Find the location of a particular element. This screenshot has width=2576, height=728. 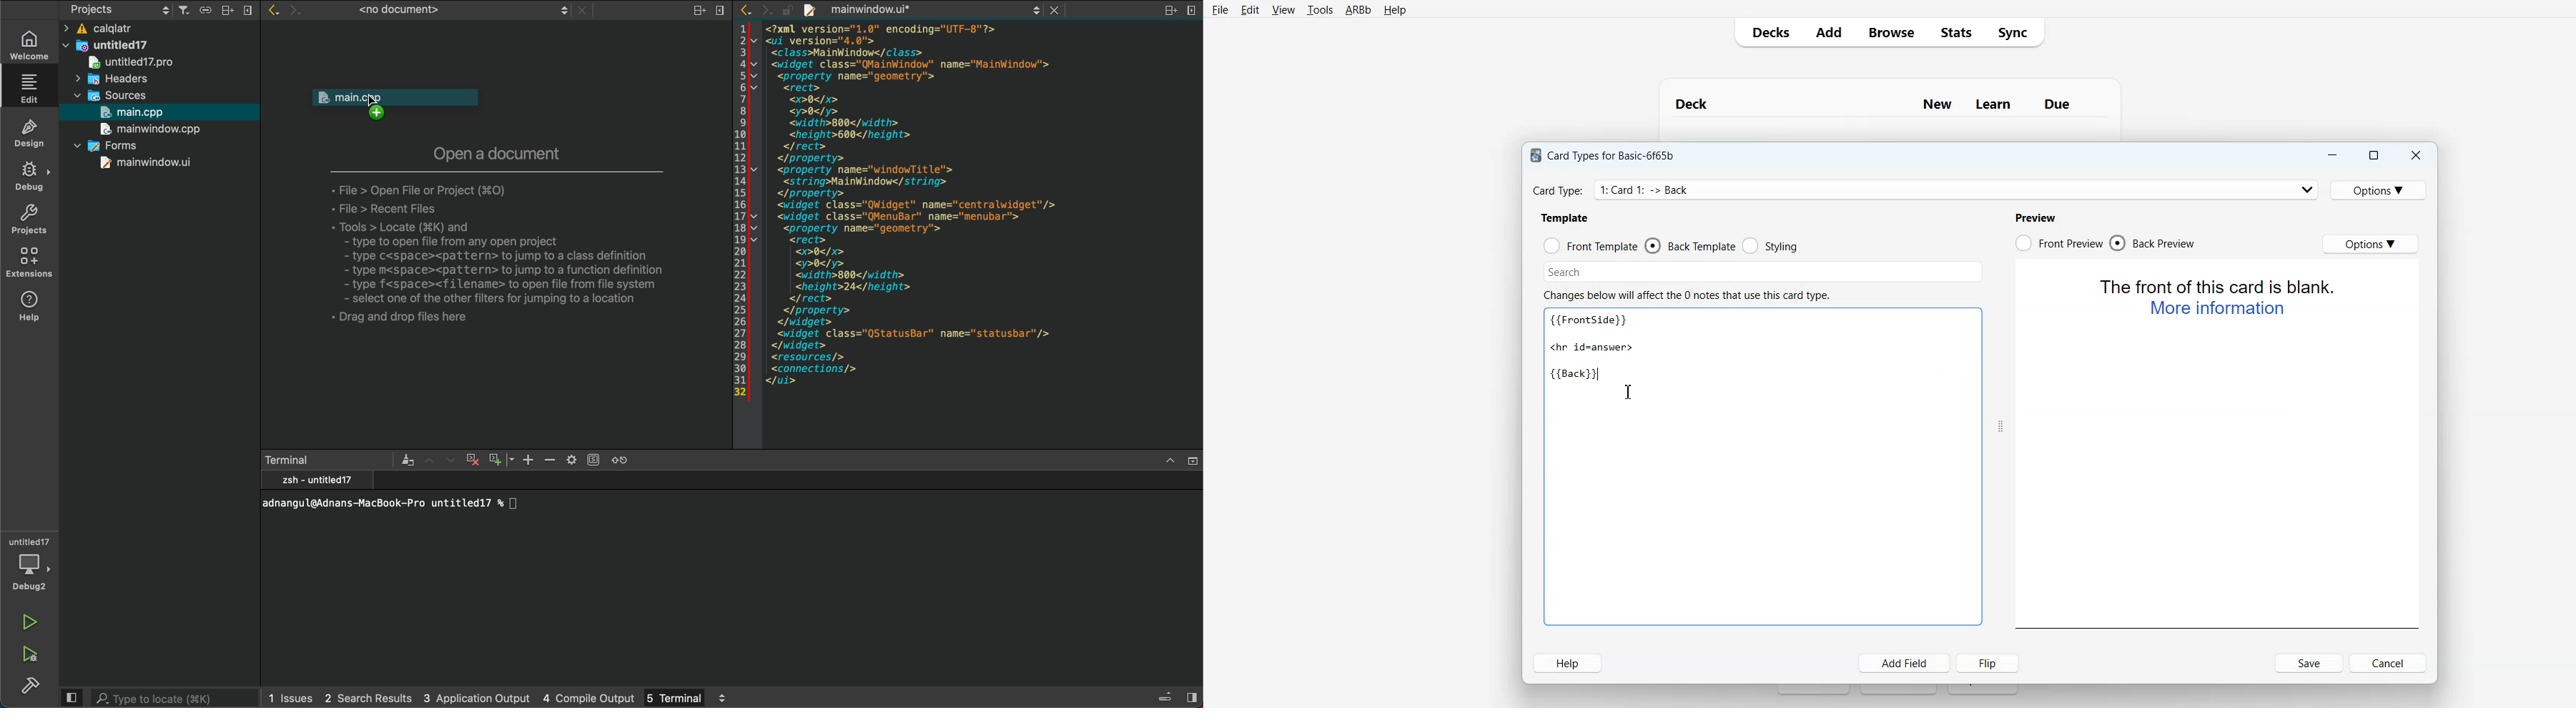

split is located at coordinates (228, 10).